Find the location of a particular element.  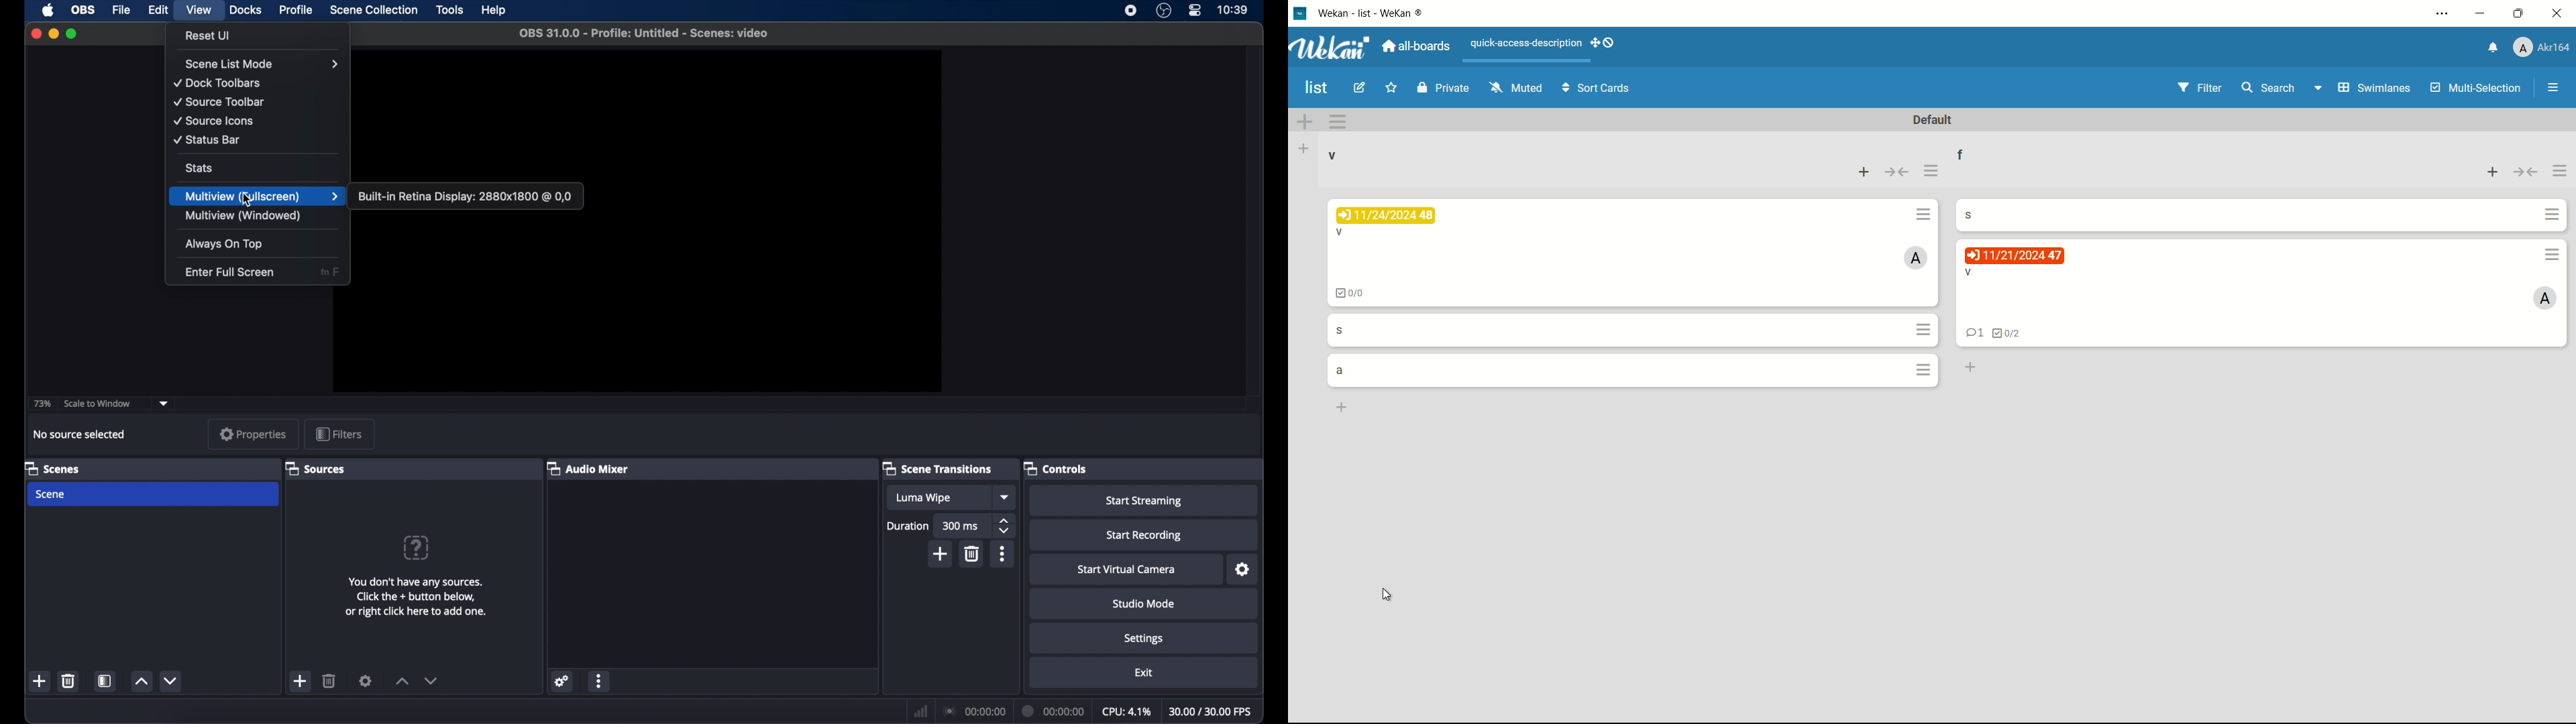

card  name is located at coordinates (1968, 273).